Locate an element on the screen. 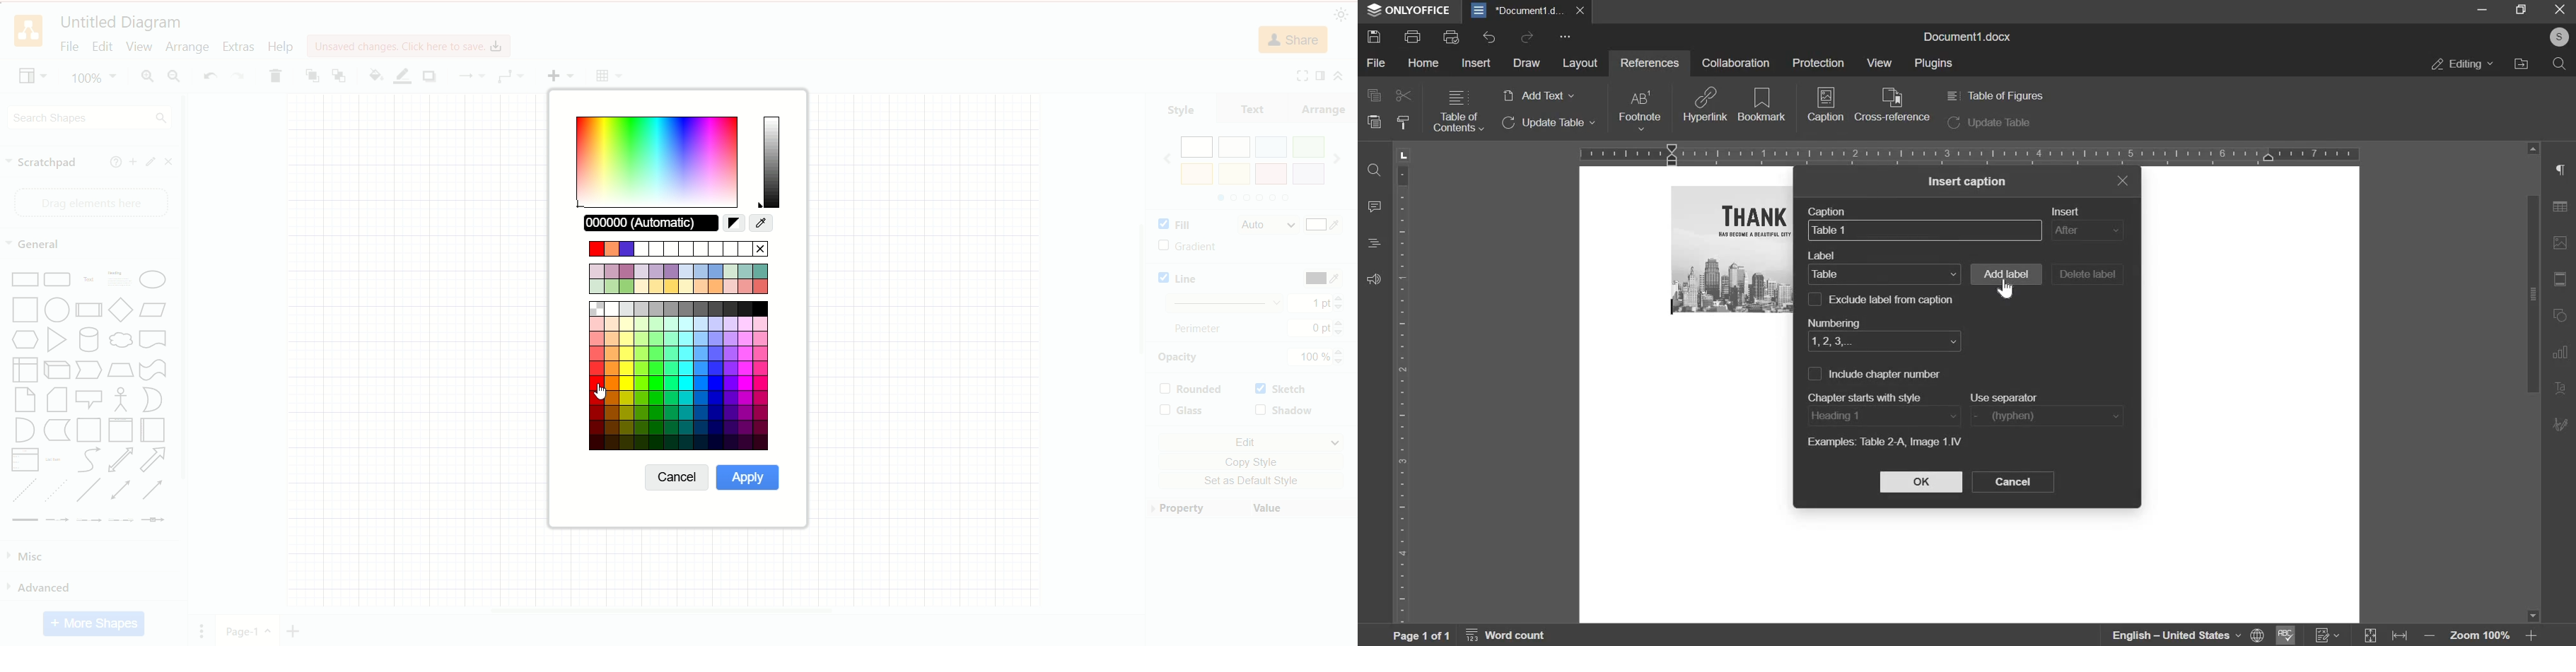 This screenshot has width=2576, height=672. use separator is located at coordinates (2007, 397).